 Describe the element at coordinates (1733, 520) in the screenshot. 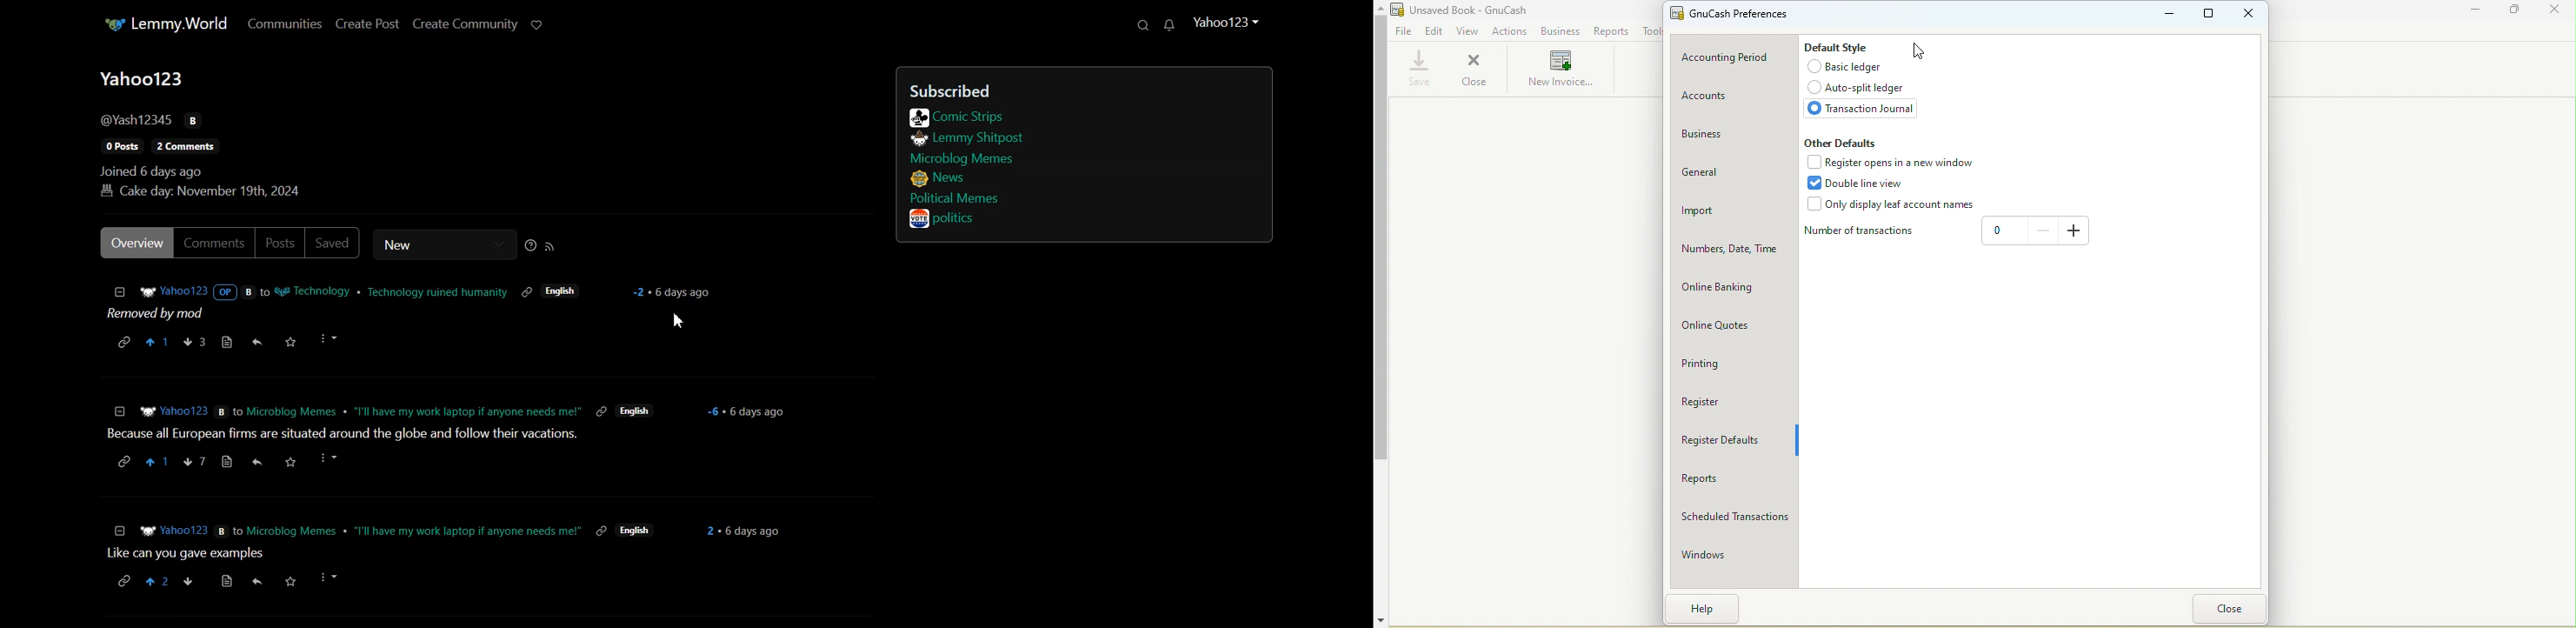

I see `Scheduled transactions` at that location.